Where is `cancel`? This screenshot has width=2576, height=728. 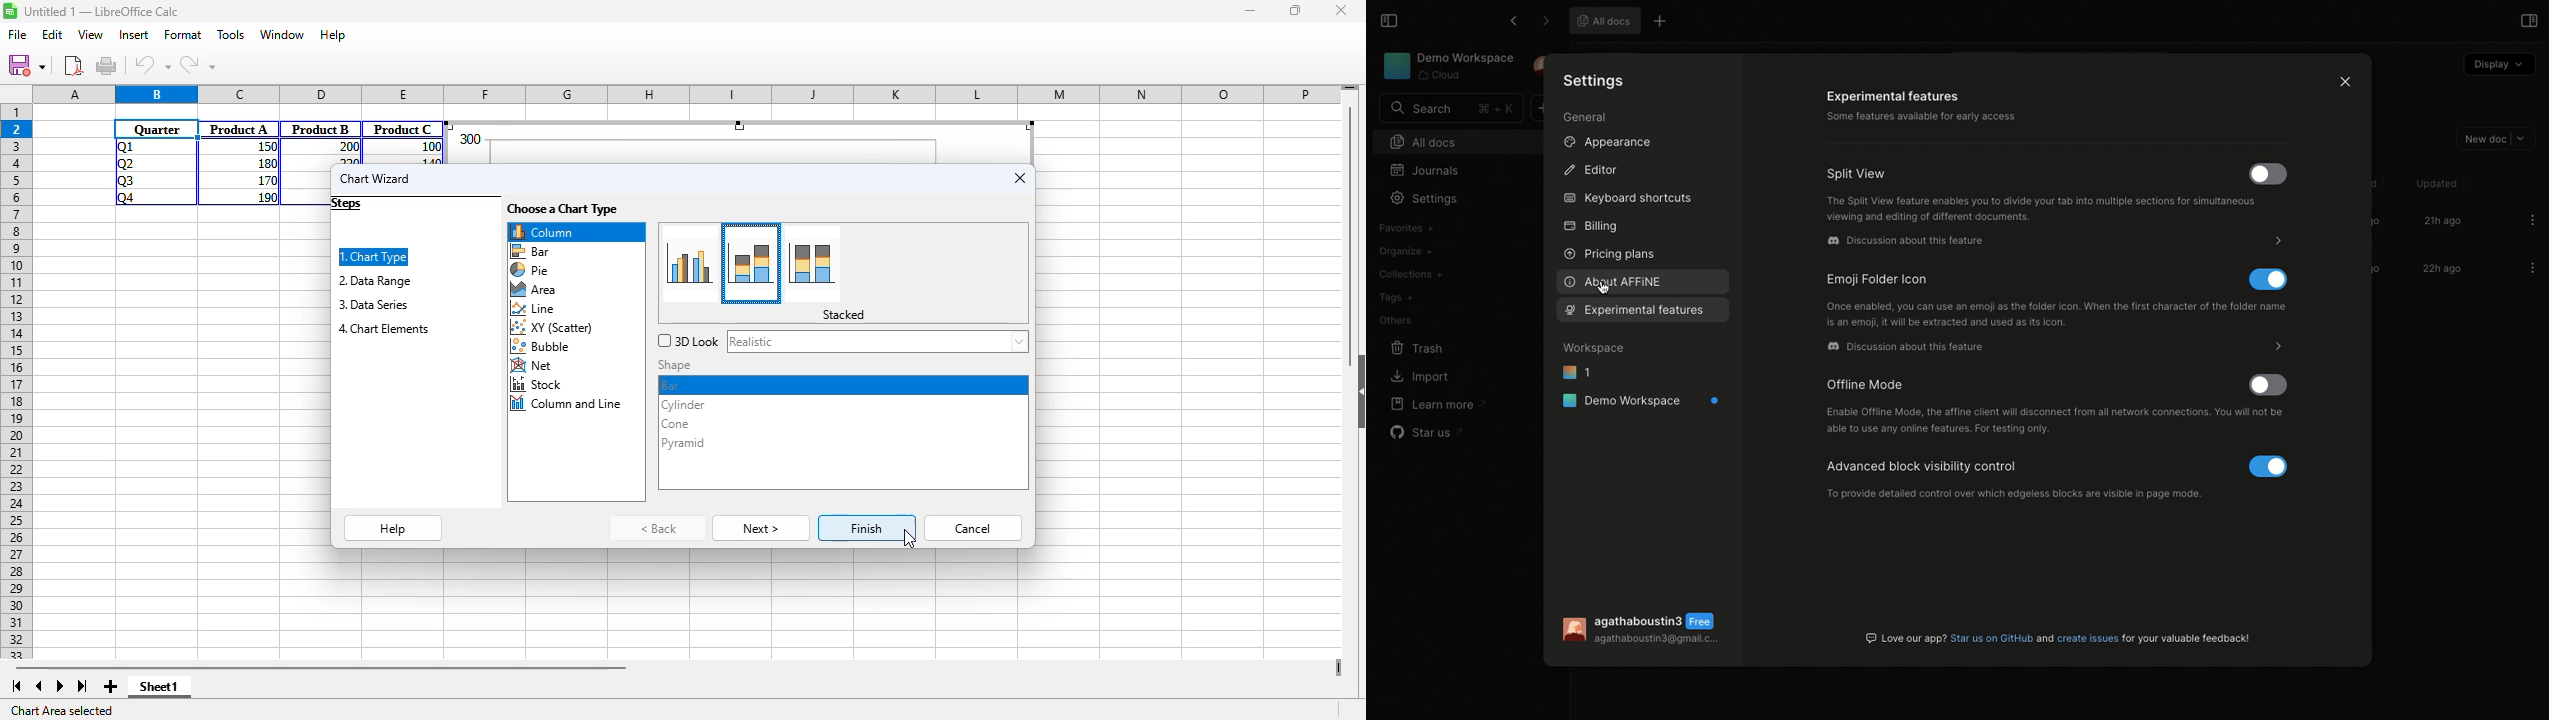 cancel is located at coordinates (974, 528).